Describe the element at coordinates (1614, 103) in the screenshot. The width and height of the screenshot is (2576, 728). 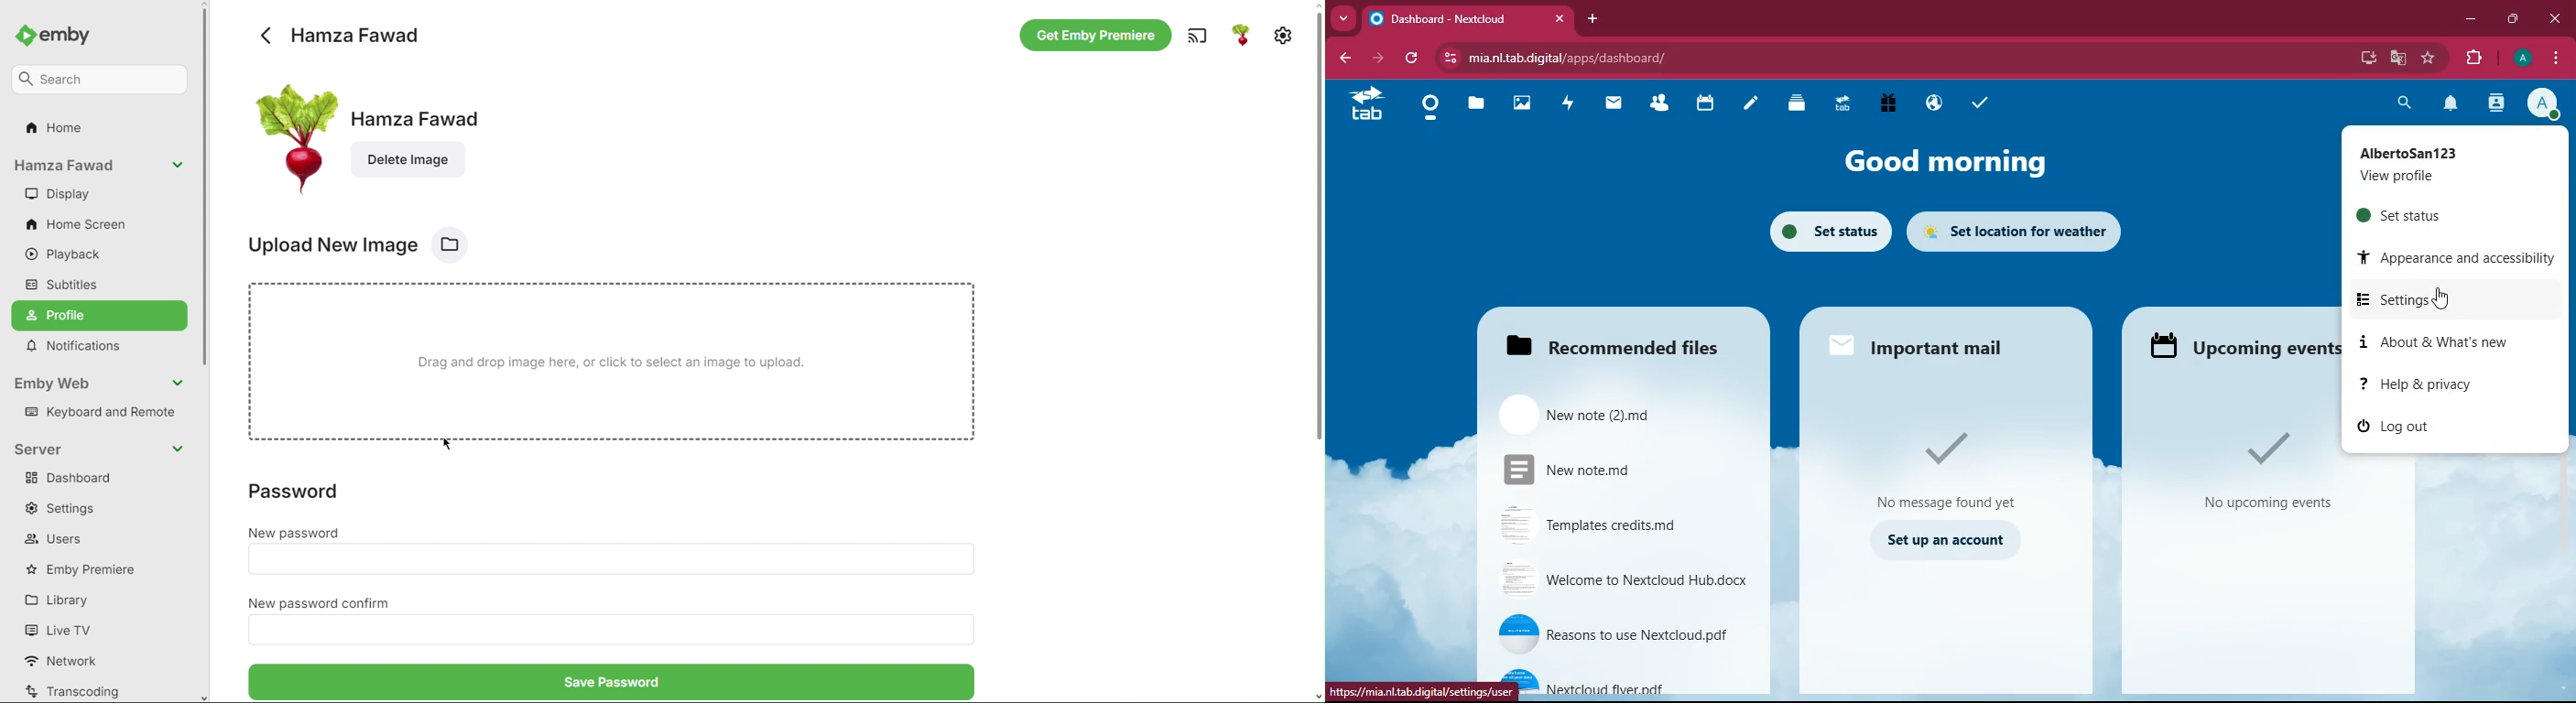
I see `mail` at that location.